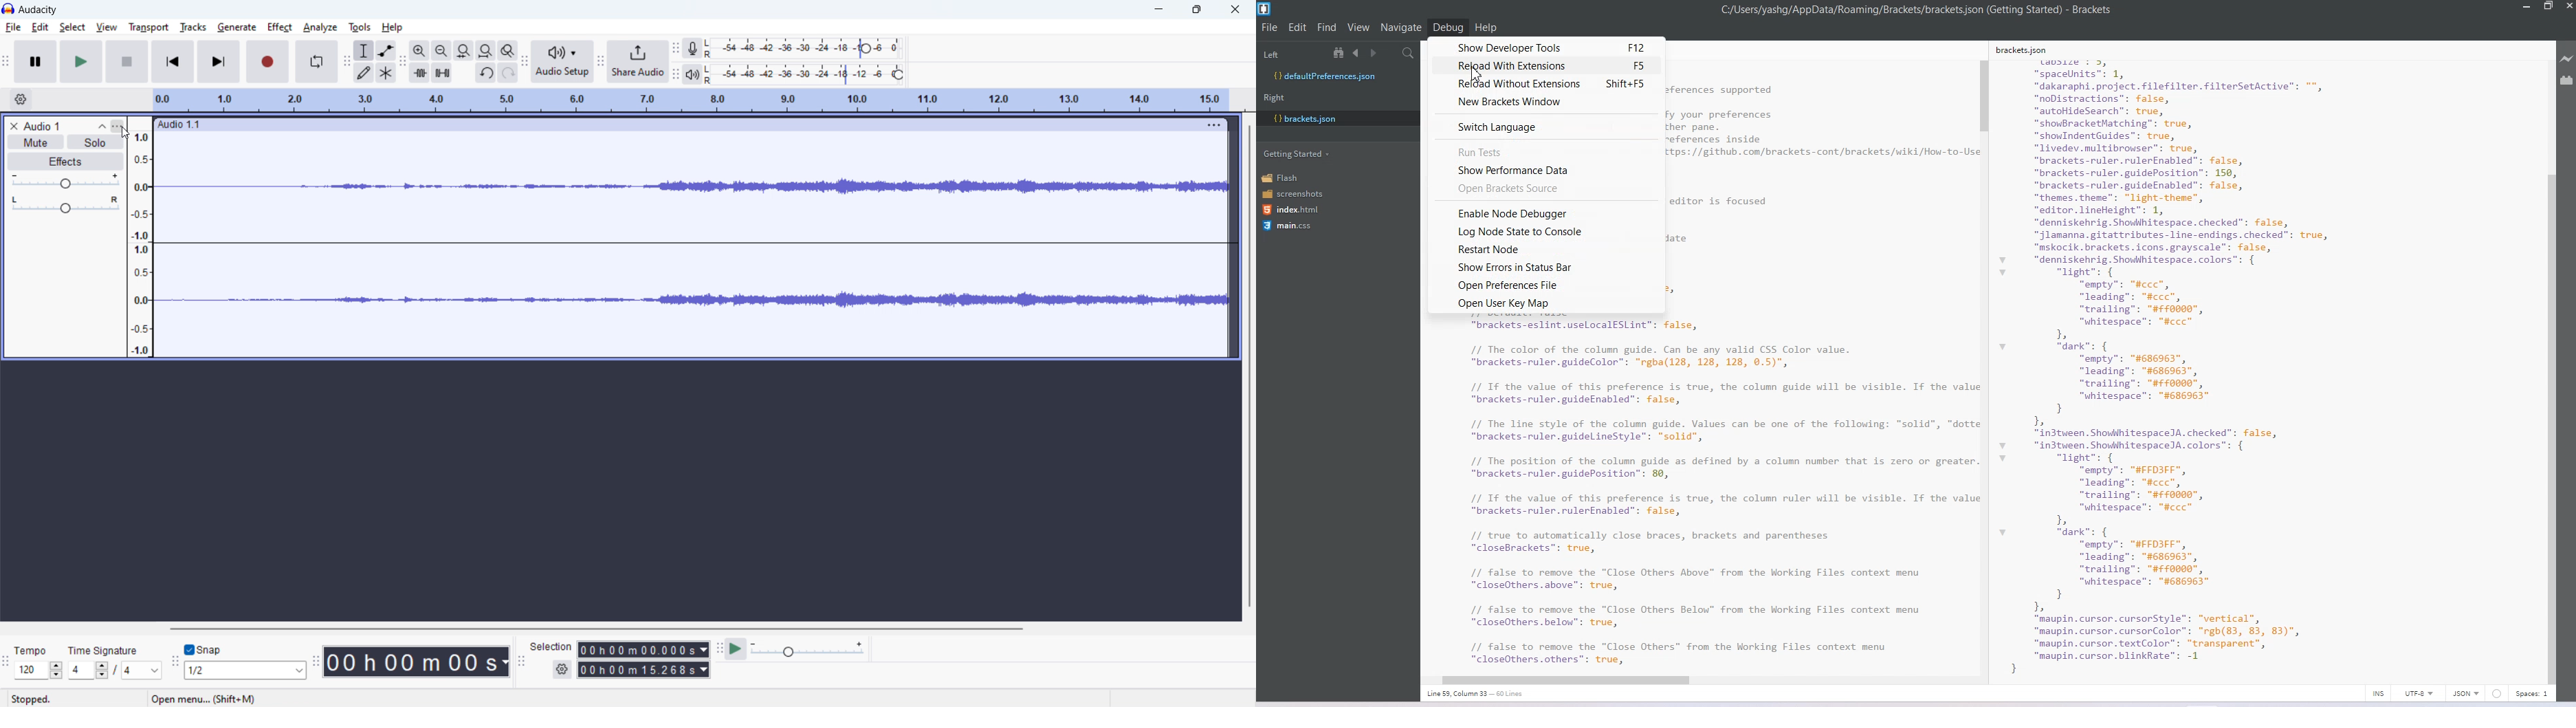 The image size is (2576, 728). I want to click on Stopped, so click(42, 699).